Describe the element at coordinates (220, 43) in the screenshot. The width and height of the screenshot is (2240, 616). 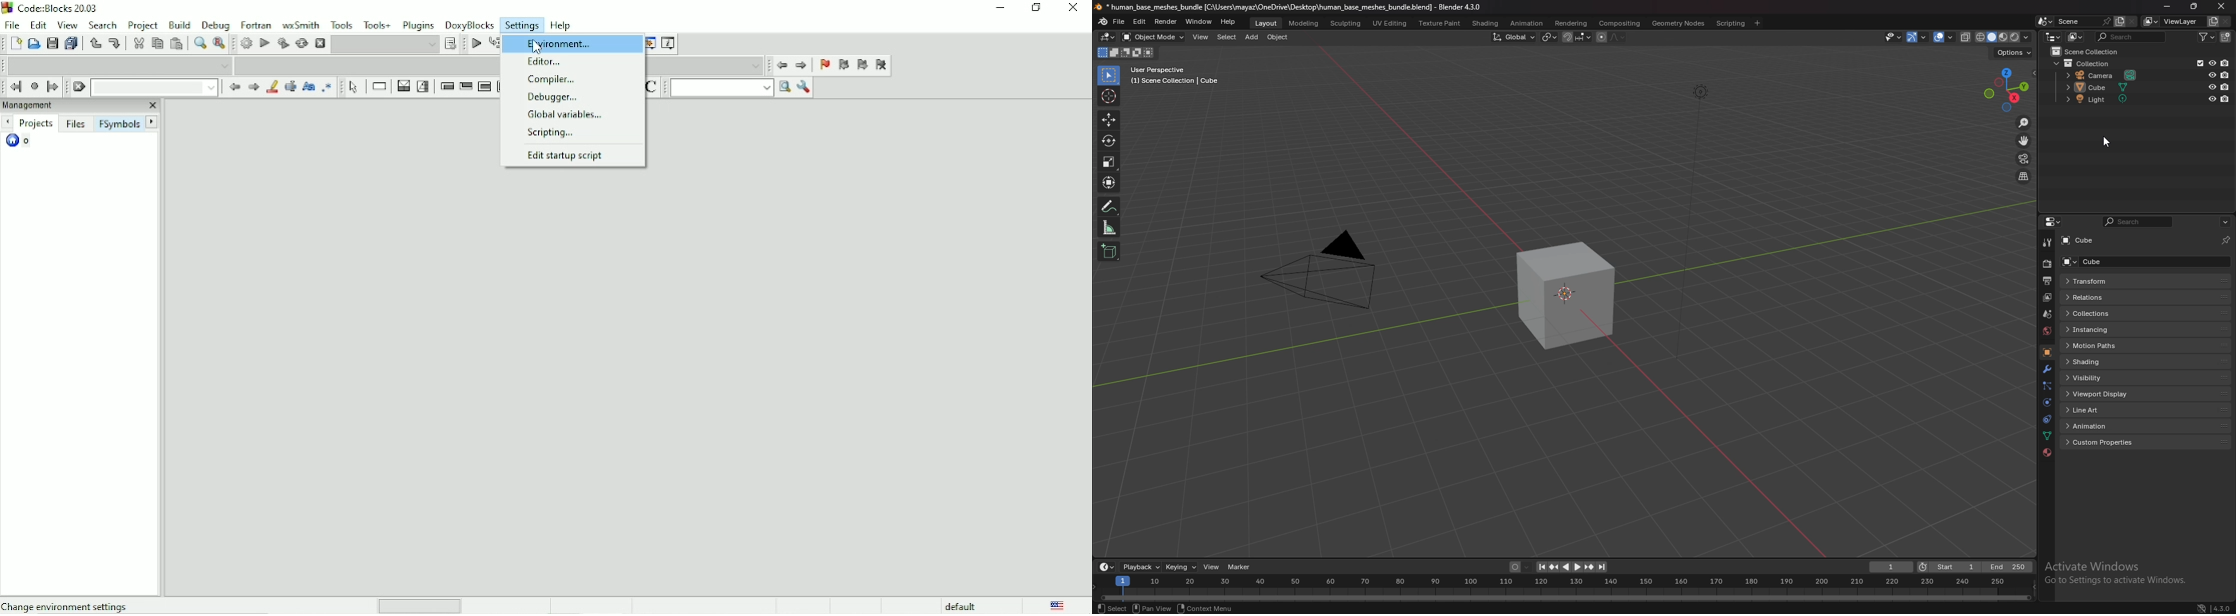
I see `Replace` at that location.